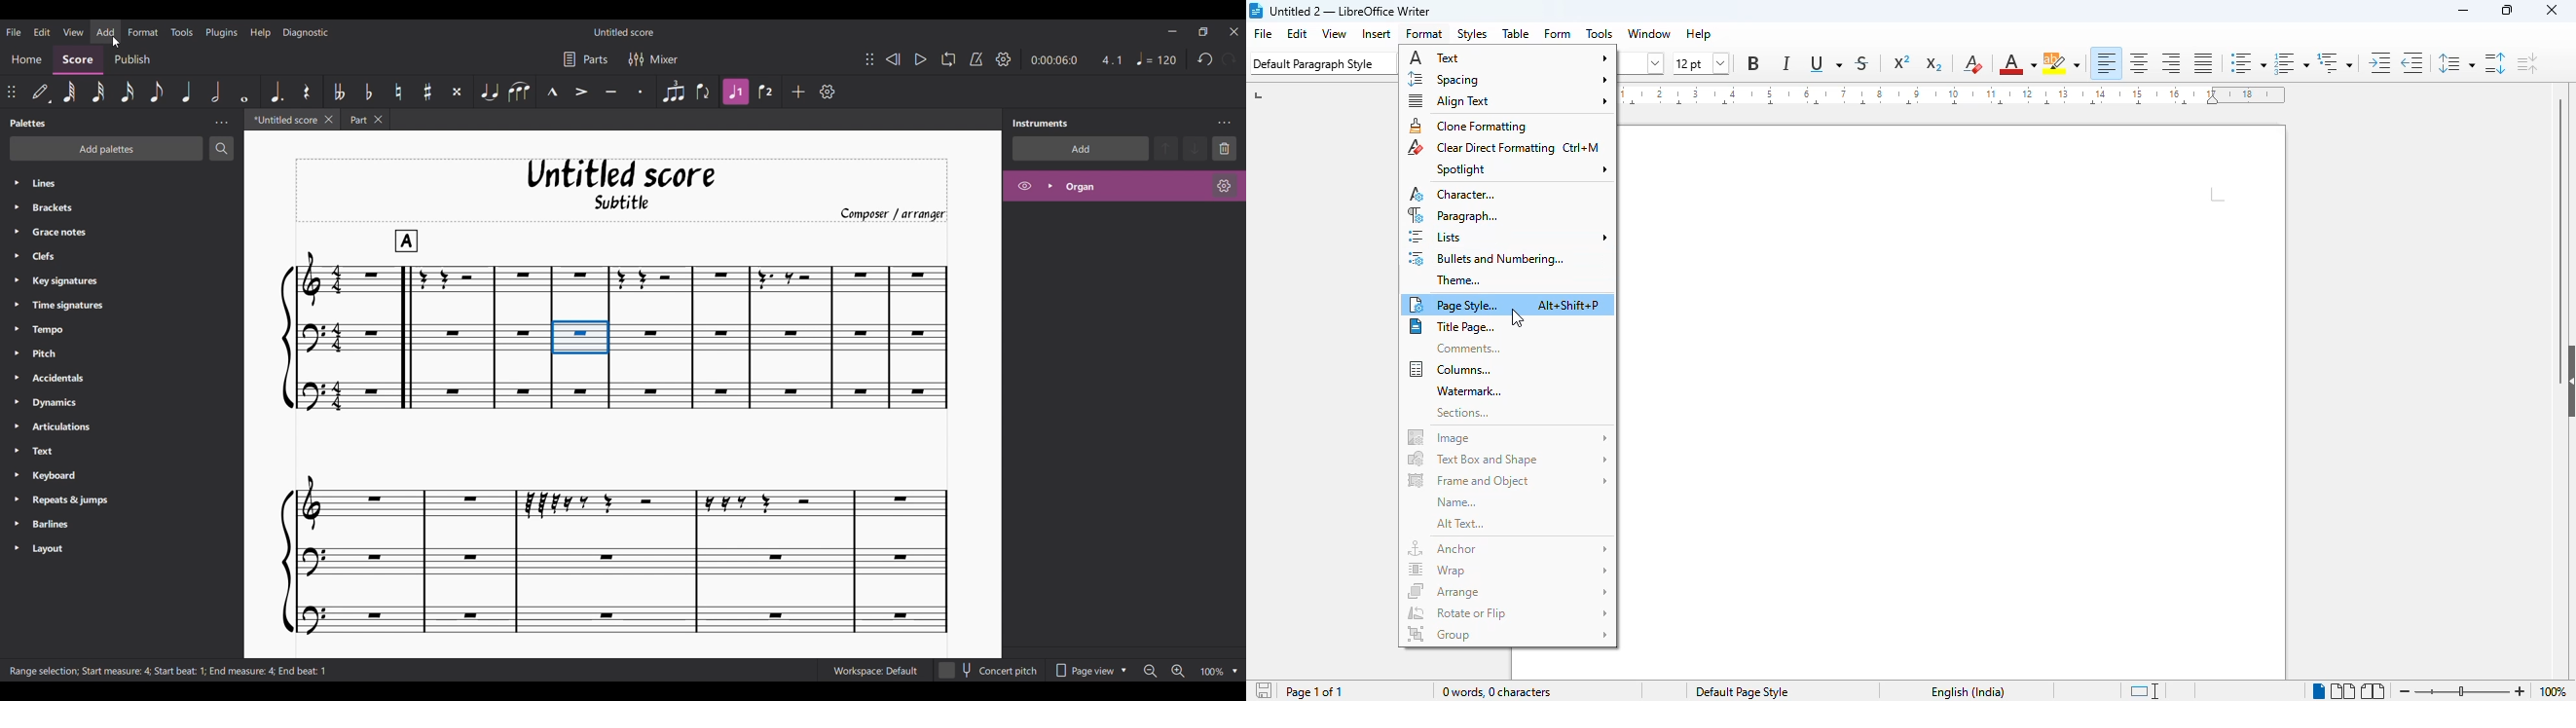 The image size is (2576, 728). I want to click on Name of current score, so click(624, 32).